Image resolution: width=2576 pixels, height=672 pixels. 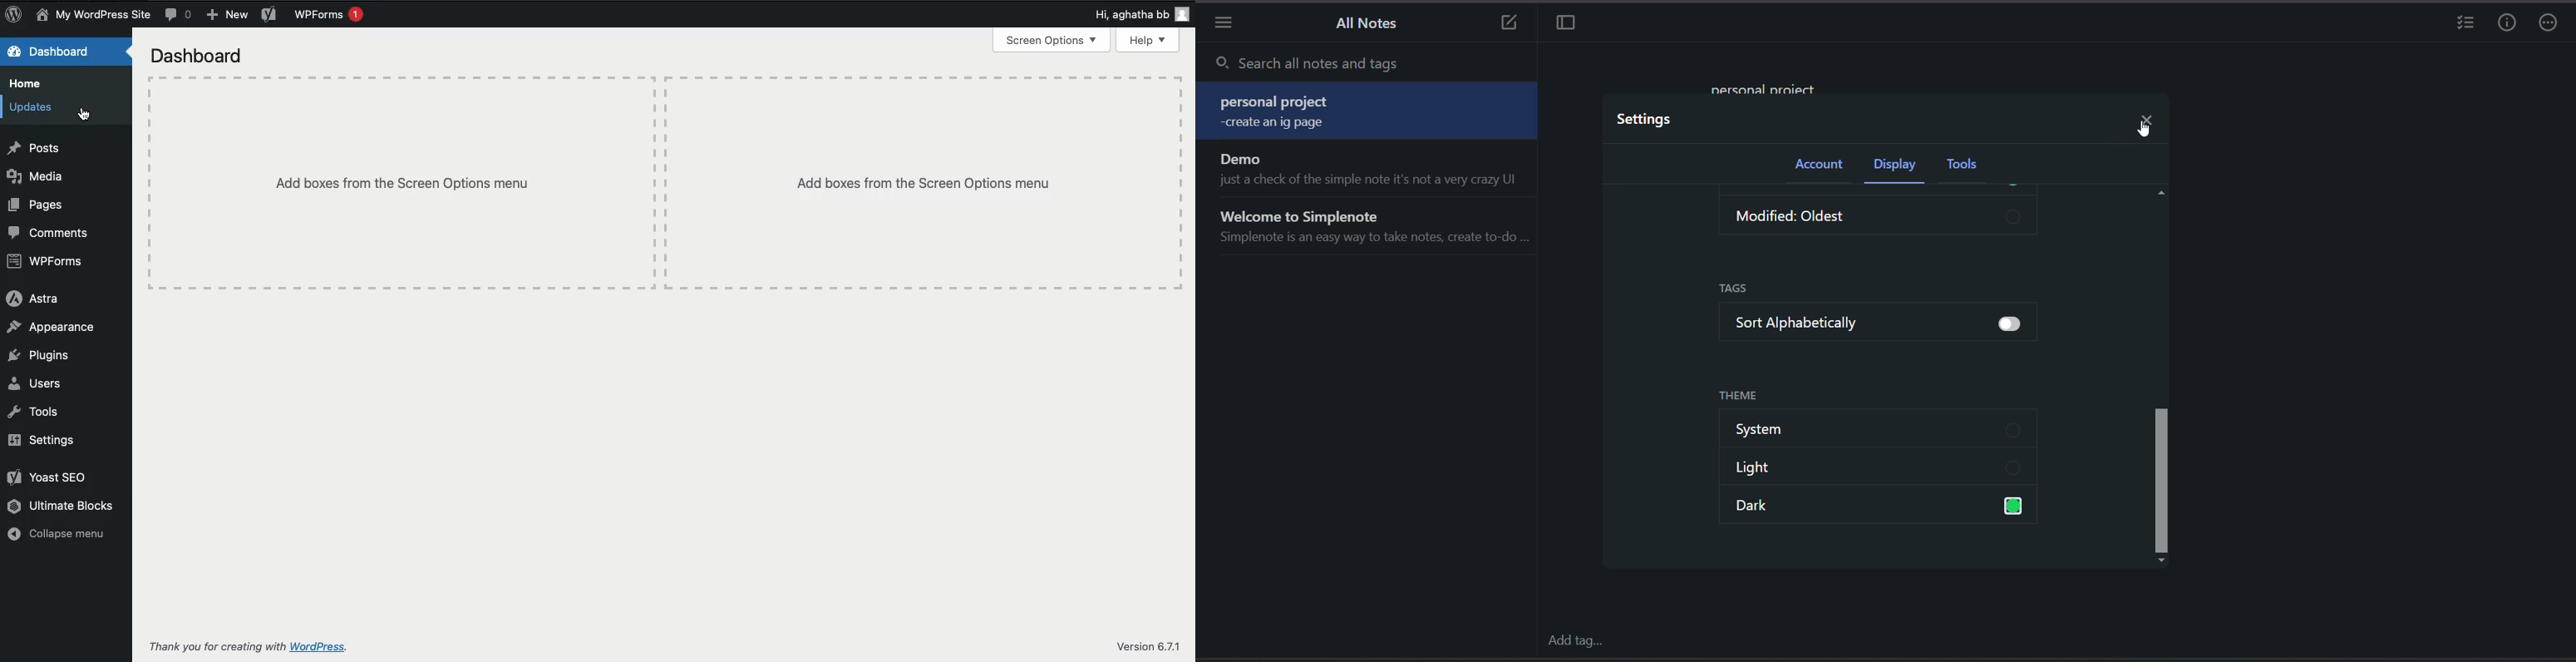 What do you see at coordinates (1150, 644) in the screenshot?
I see `Version 6.7.1` at bounding box center [1150, 644].